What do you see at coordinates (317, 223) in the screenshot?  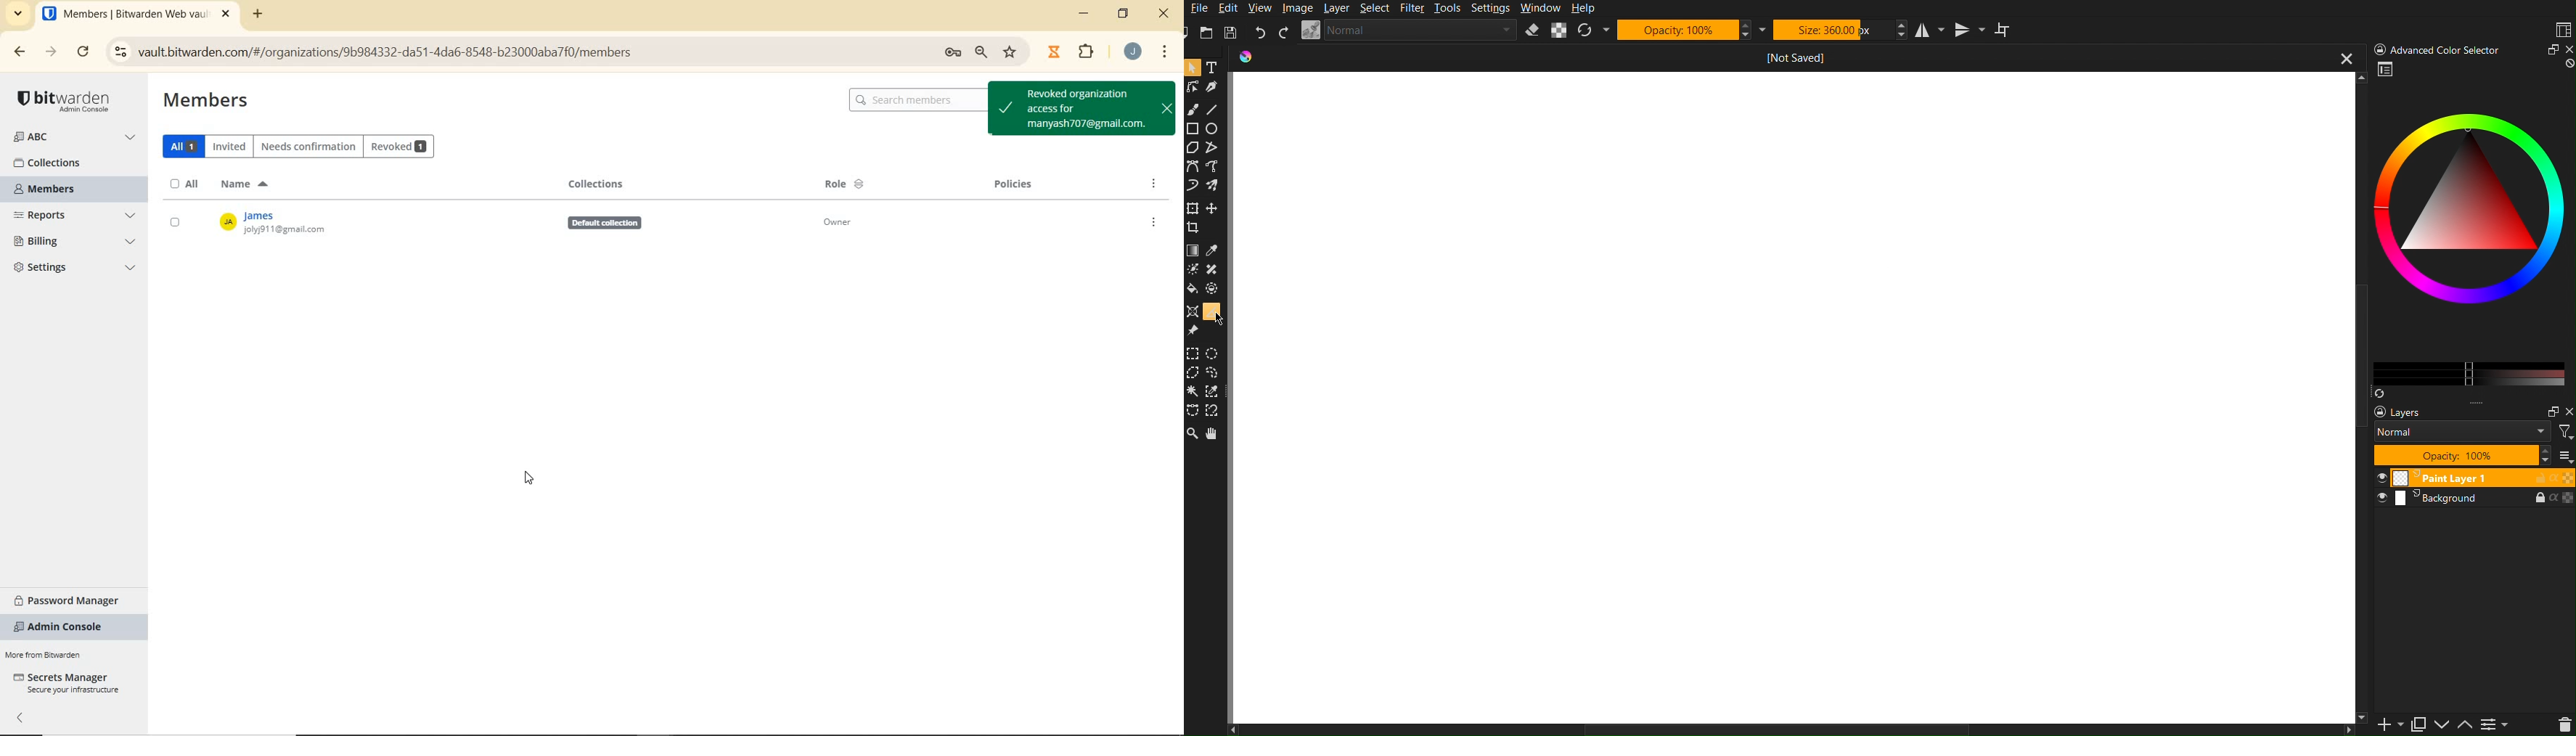 I see `OWNER` at bounding box center [317, 223].